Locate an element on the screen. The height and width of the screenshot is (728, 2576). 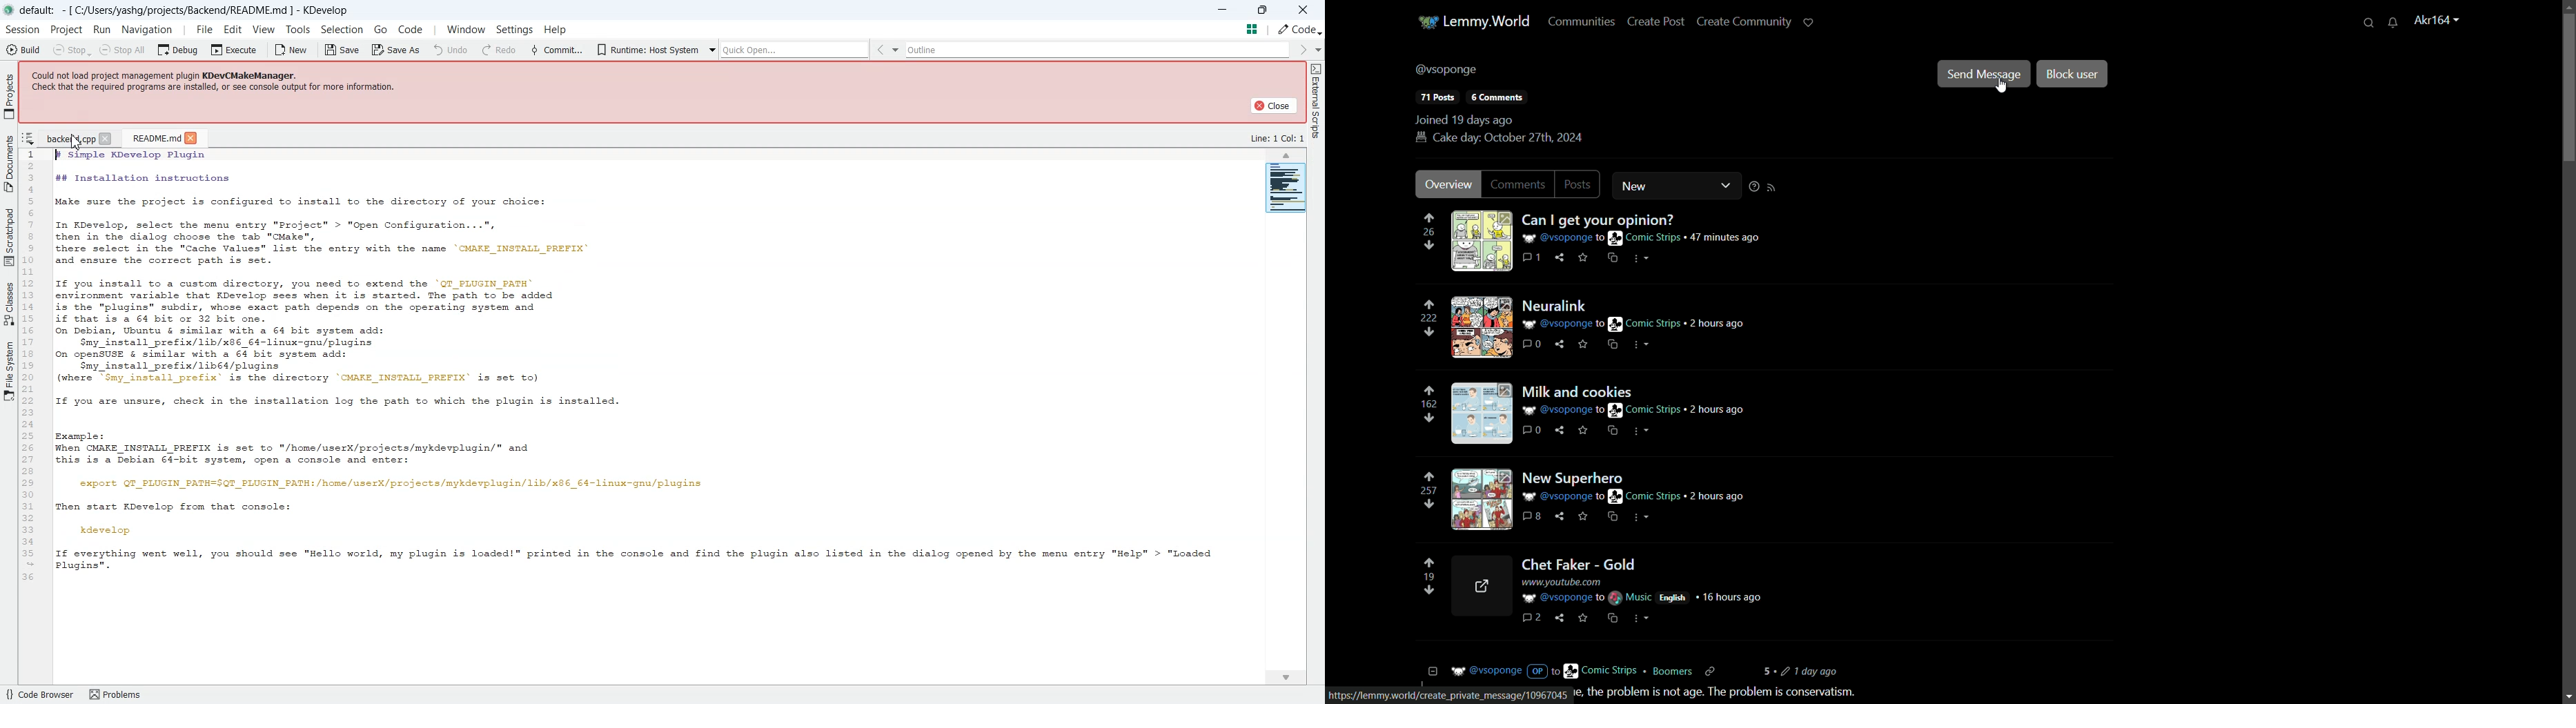
more is located at coordinates (1641, 344).